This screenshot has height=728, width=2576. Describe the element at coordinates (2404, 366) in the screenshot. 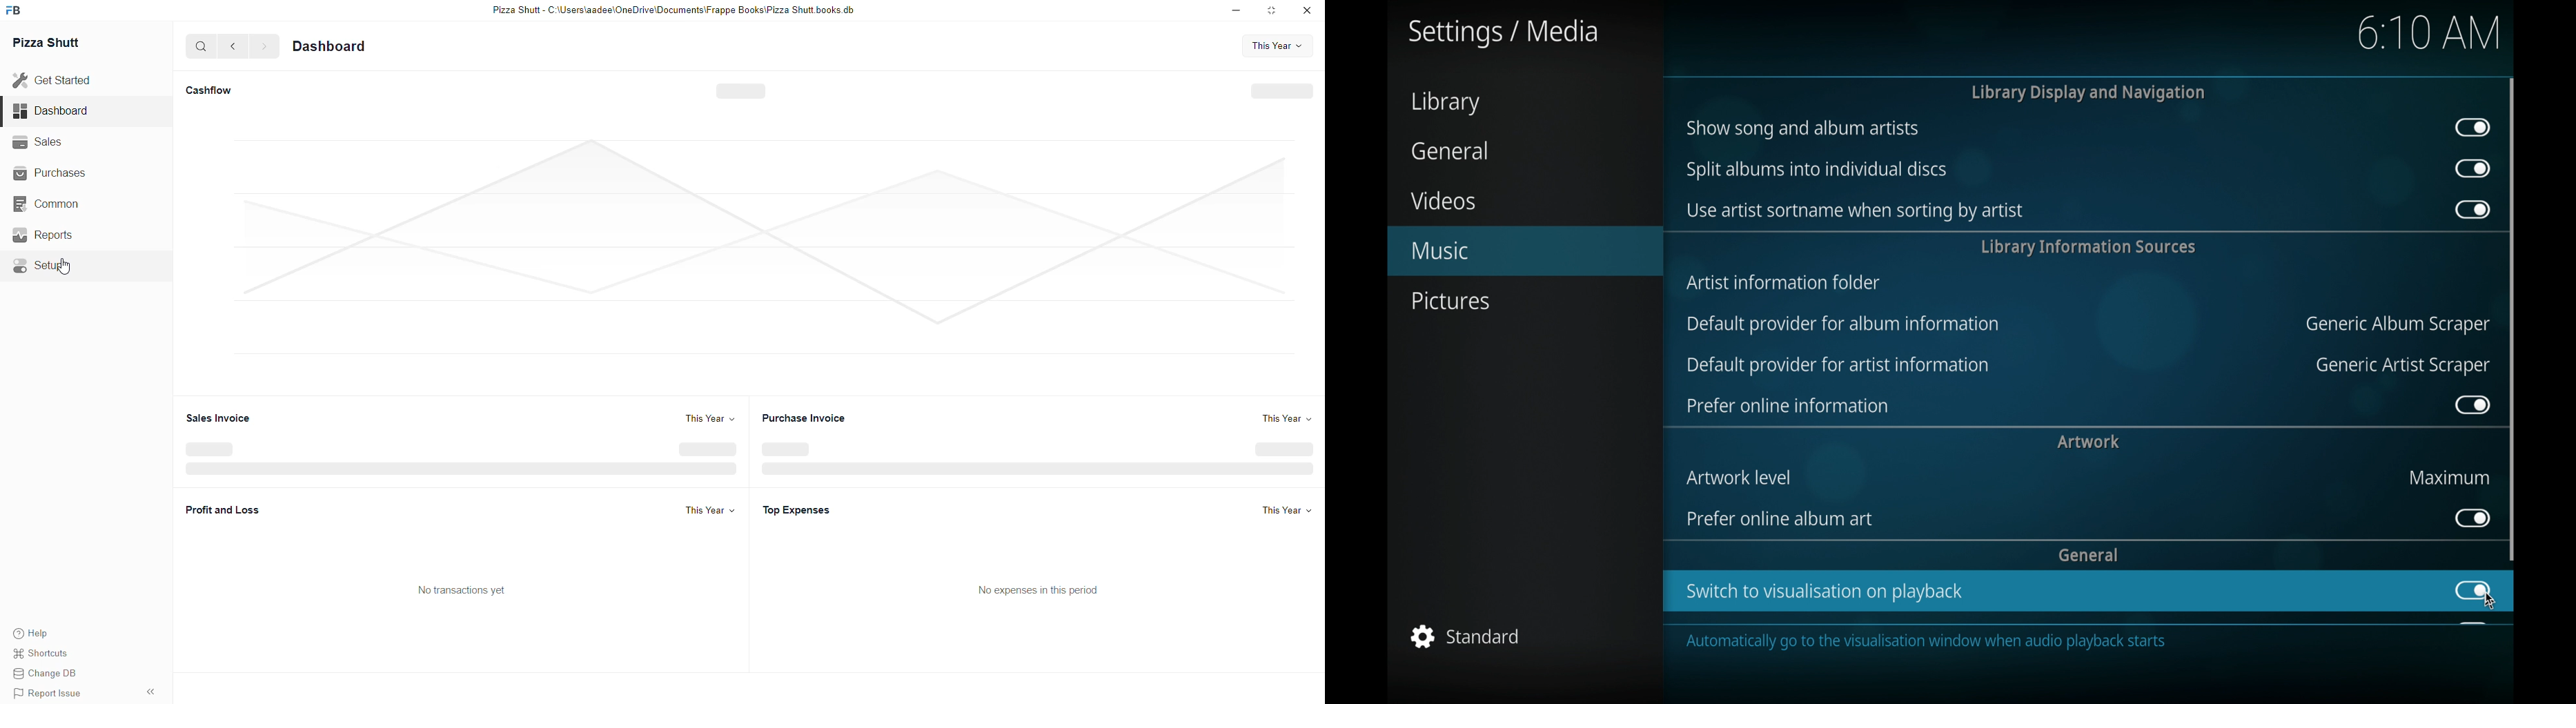

I see `generic artist scraper` at that location.